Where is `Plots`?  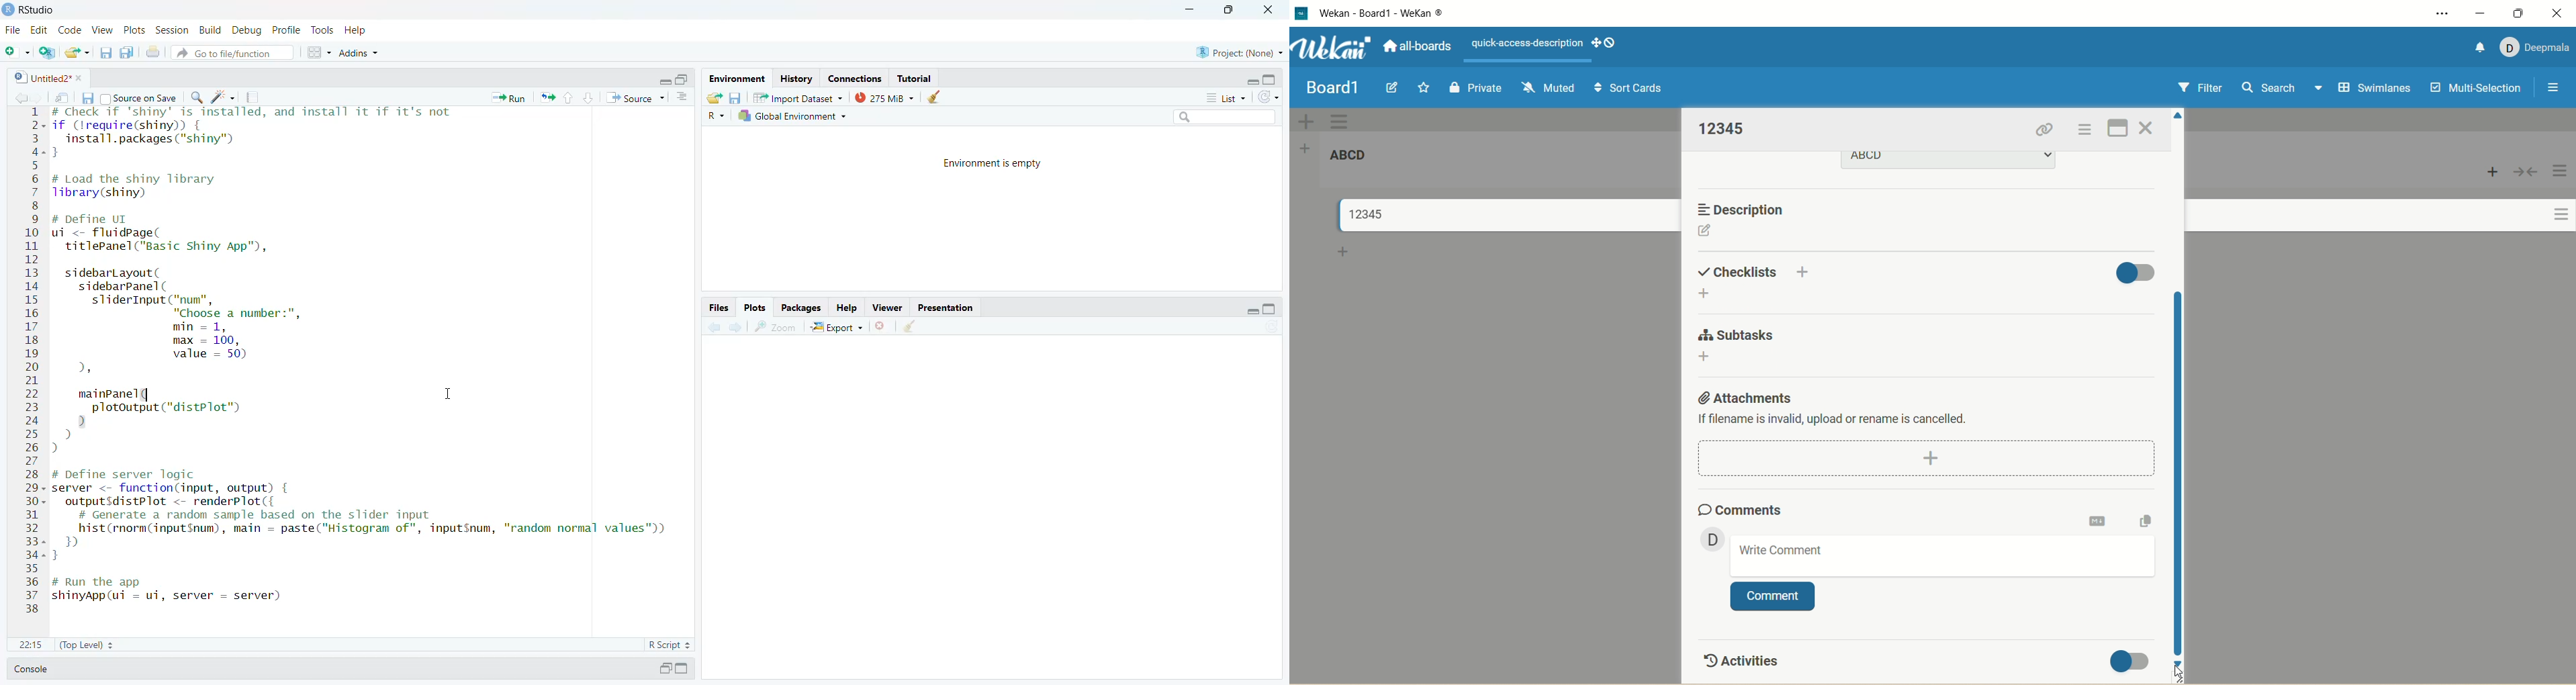 Plots is located at coordinates (753, 308).